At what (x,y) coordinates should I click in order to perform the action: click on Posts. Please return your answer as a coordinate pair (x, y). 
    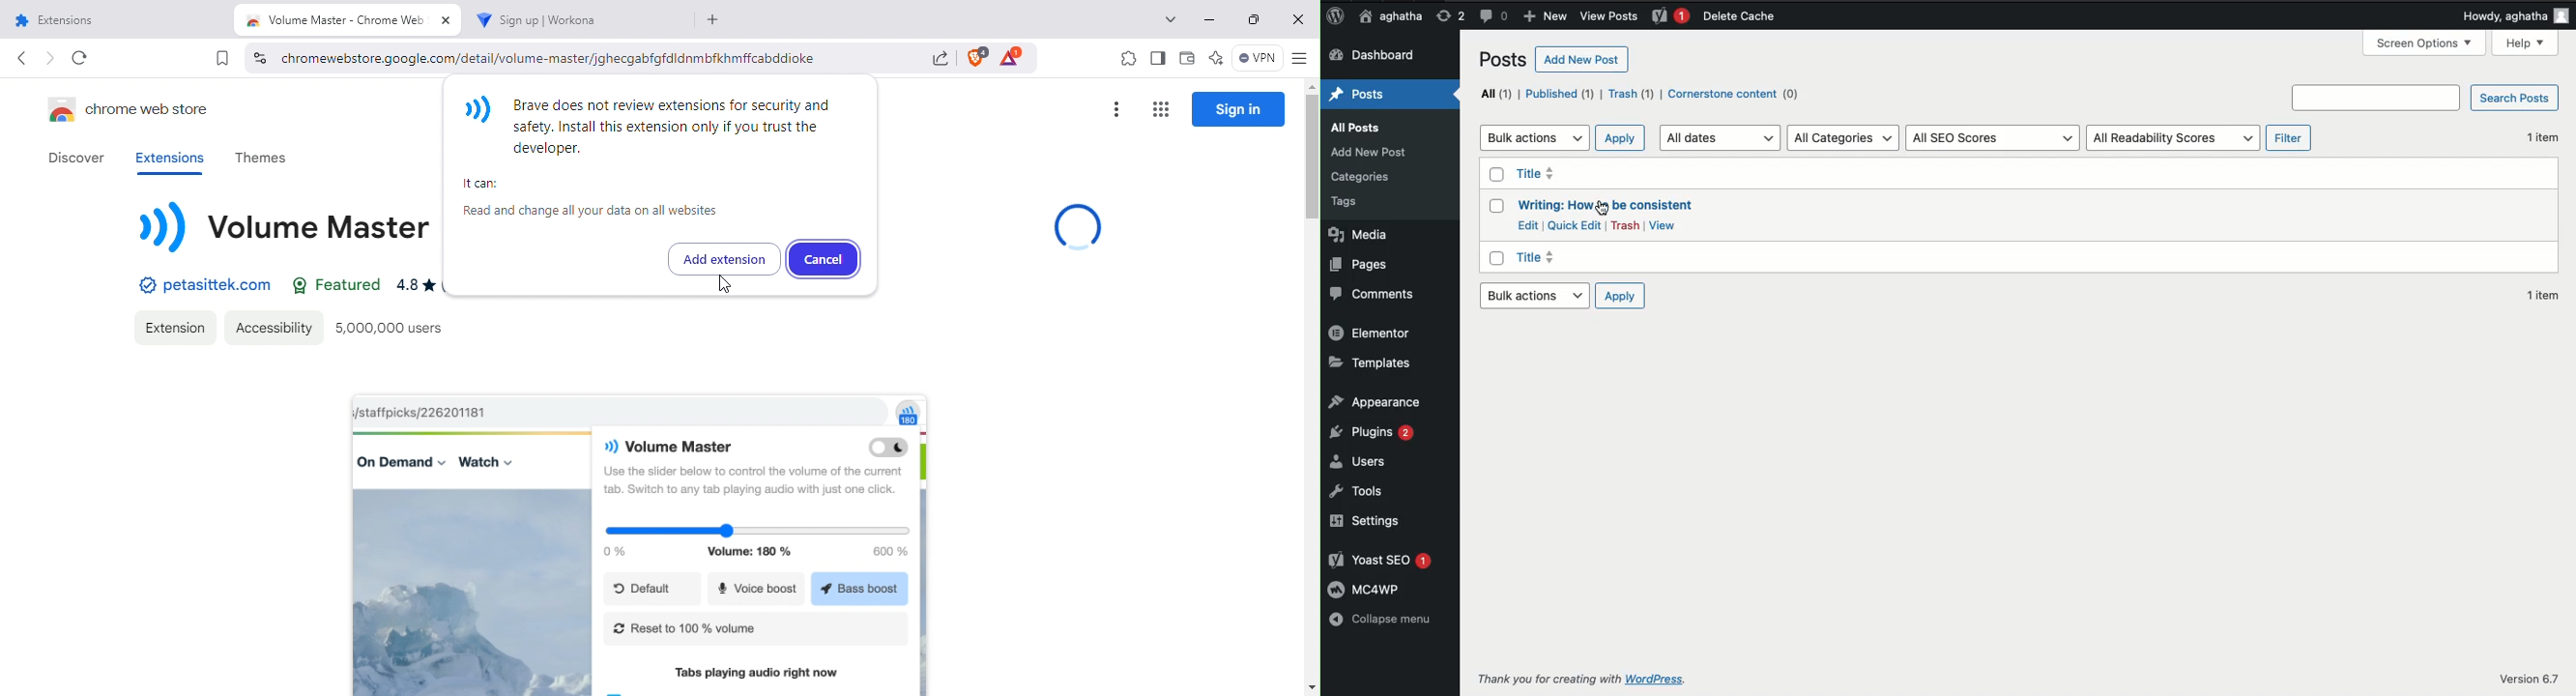
    Looking at the image, I should click on (1360, 94).